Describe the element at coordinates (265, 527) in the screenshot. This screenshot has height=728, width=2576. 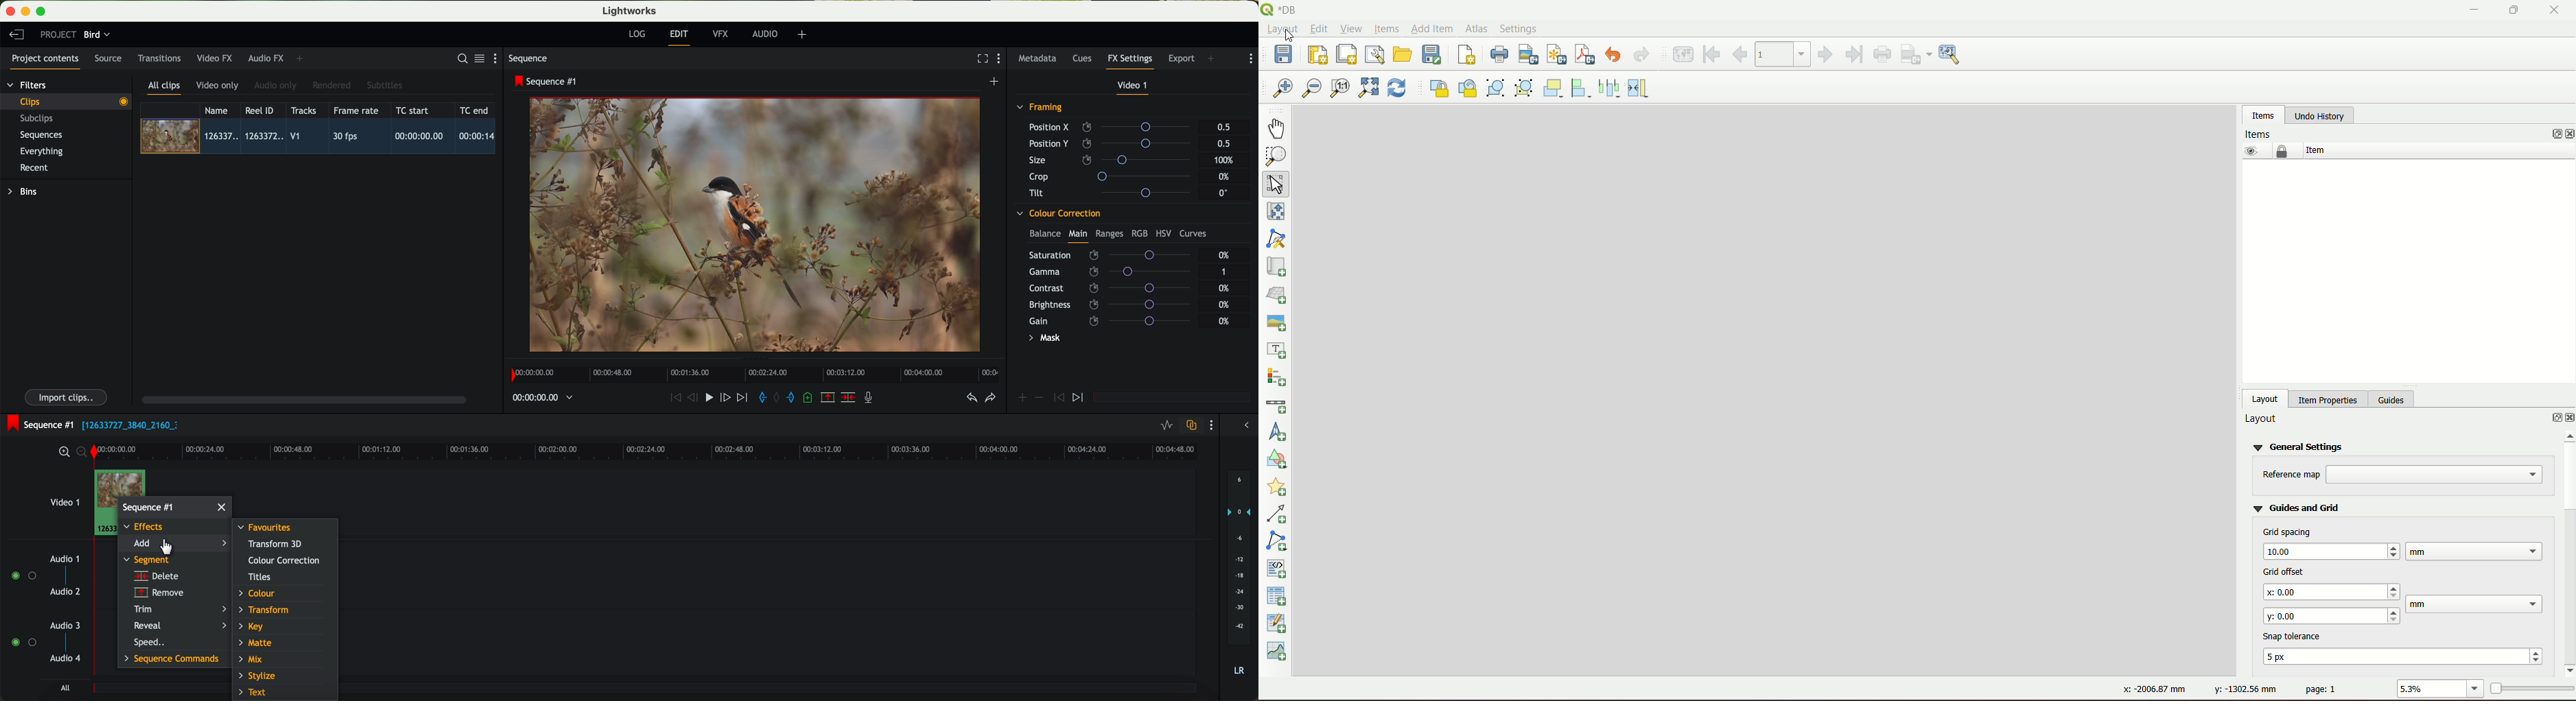
I see `favourites` at that location.